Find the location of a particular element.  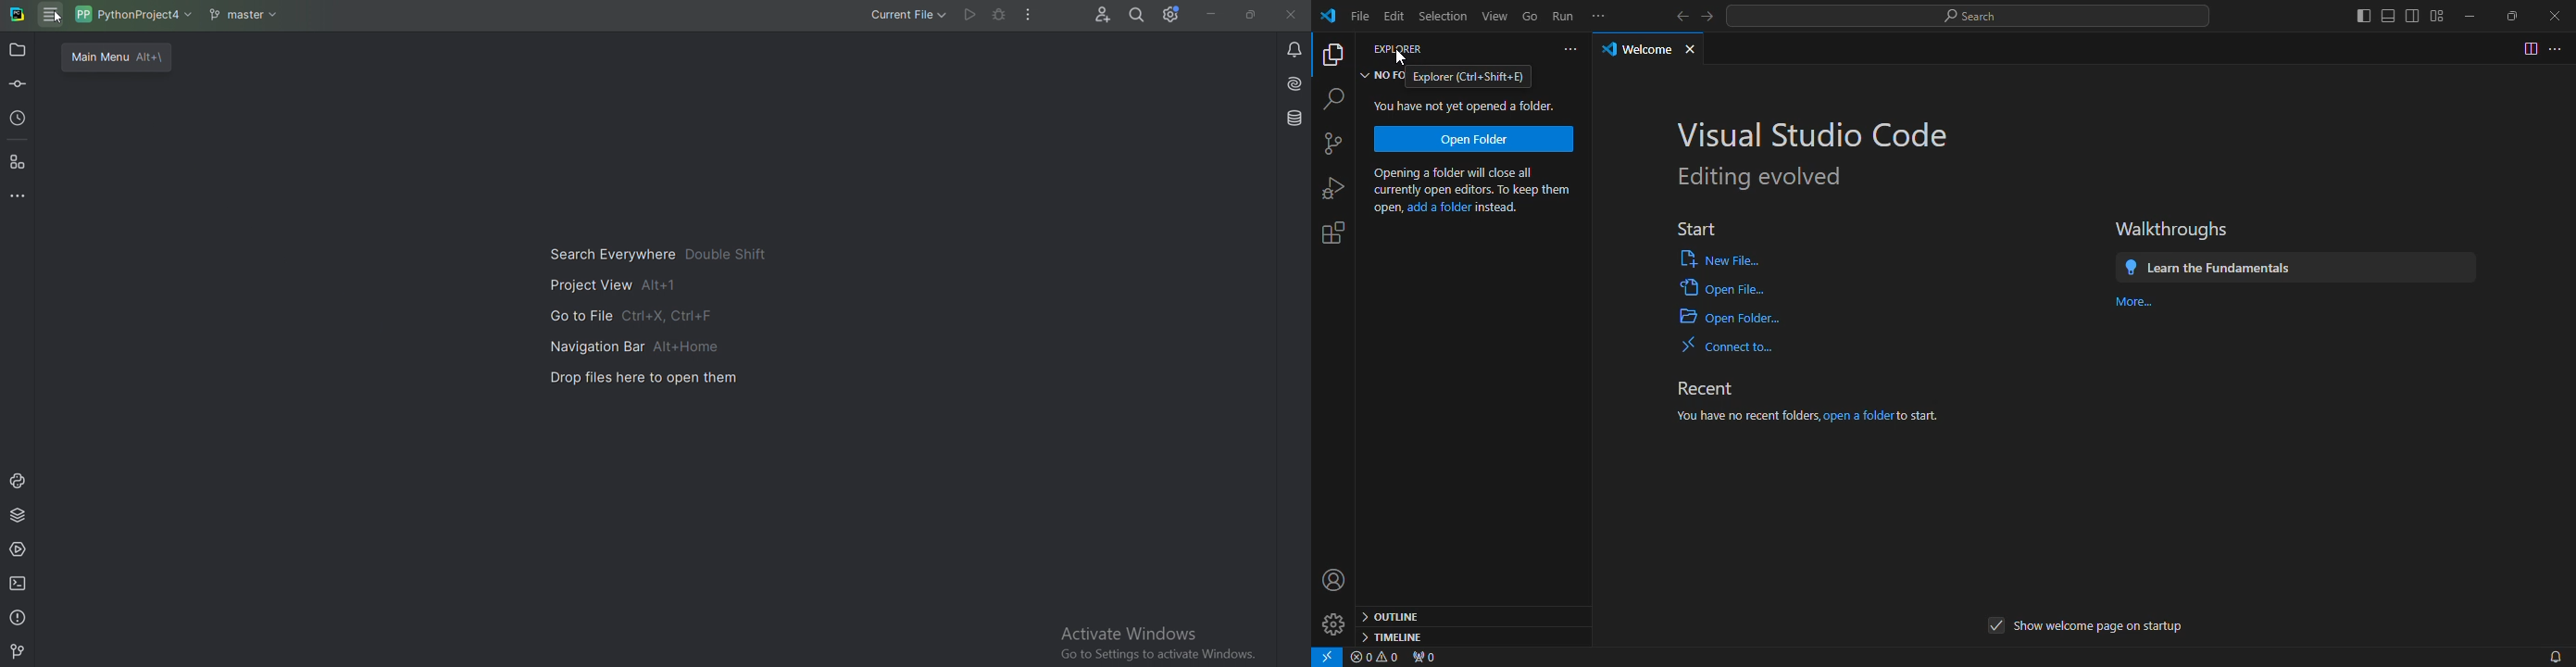

Open Folder is located at coordinates (1474, 139).